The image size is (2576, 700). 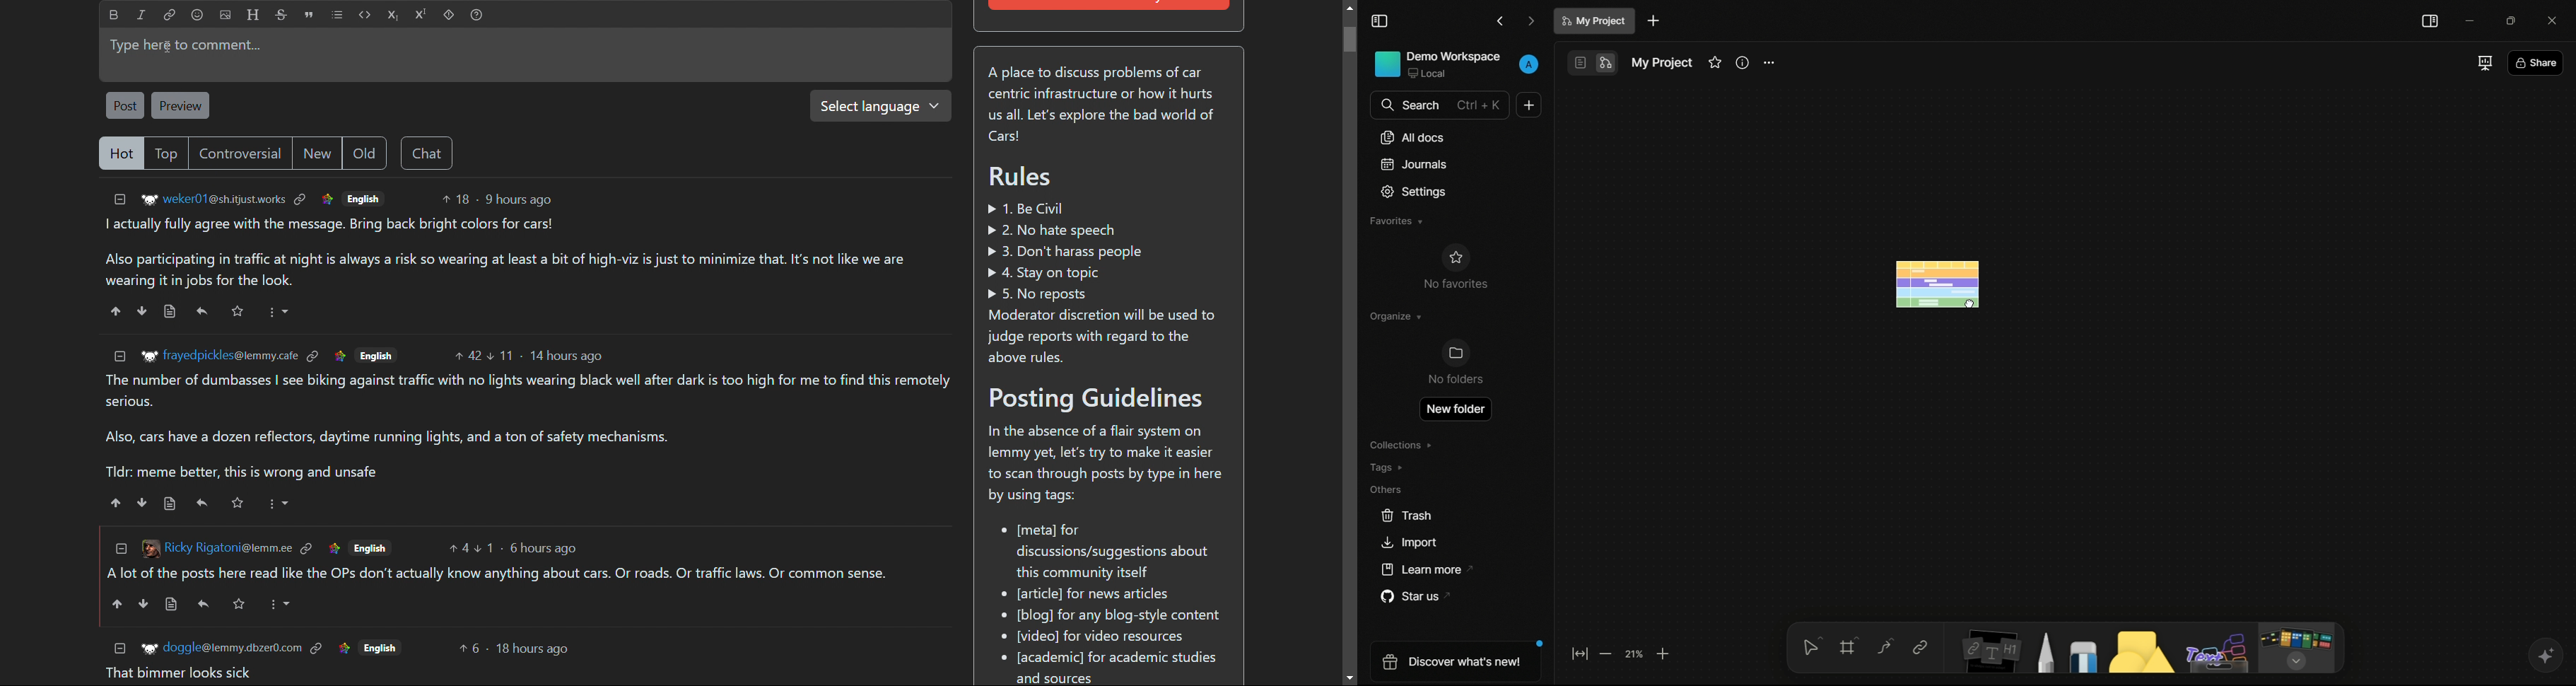 I want to click on connector, so click(x=1884, y=648).